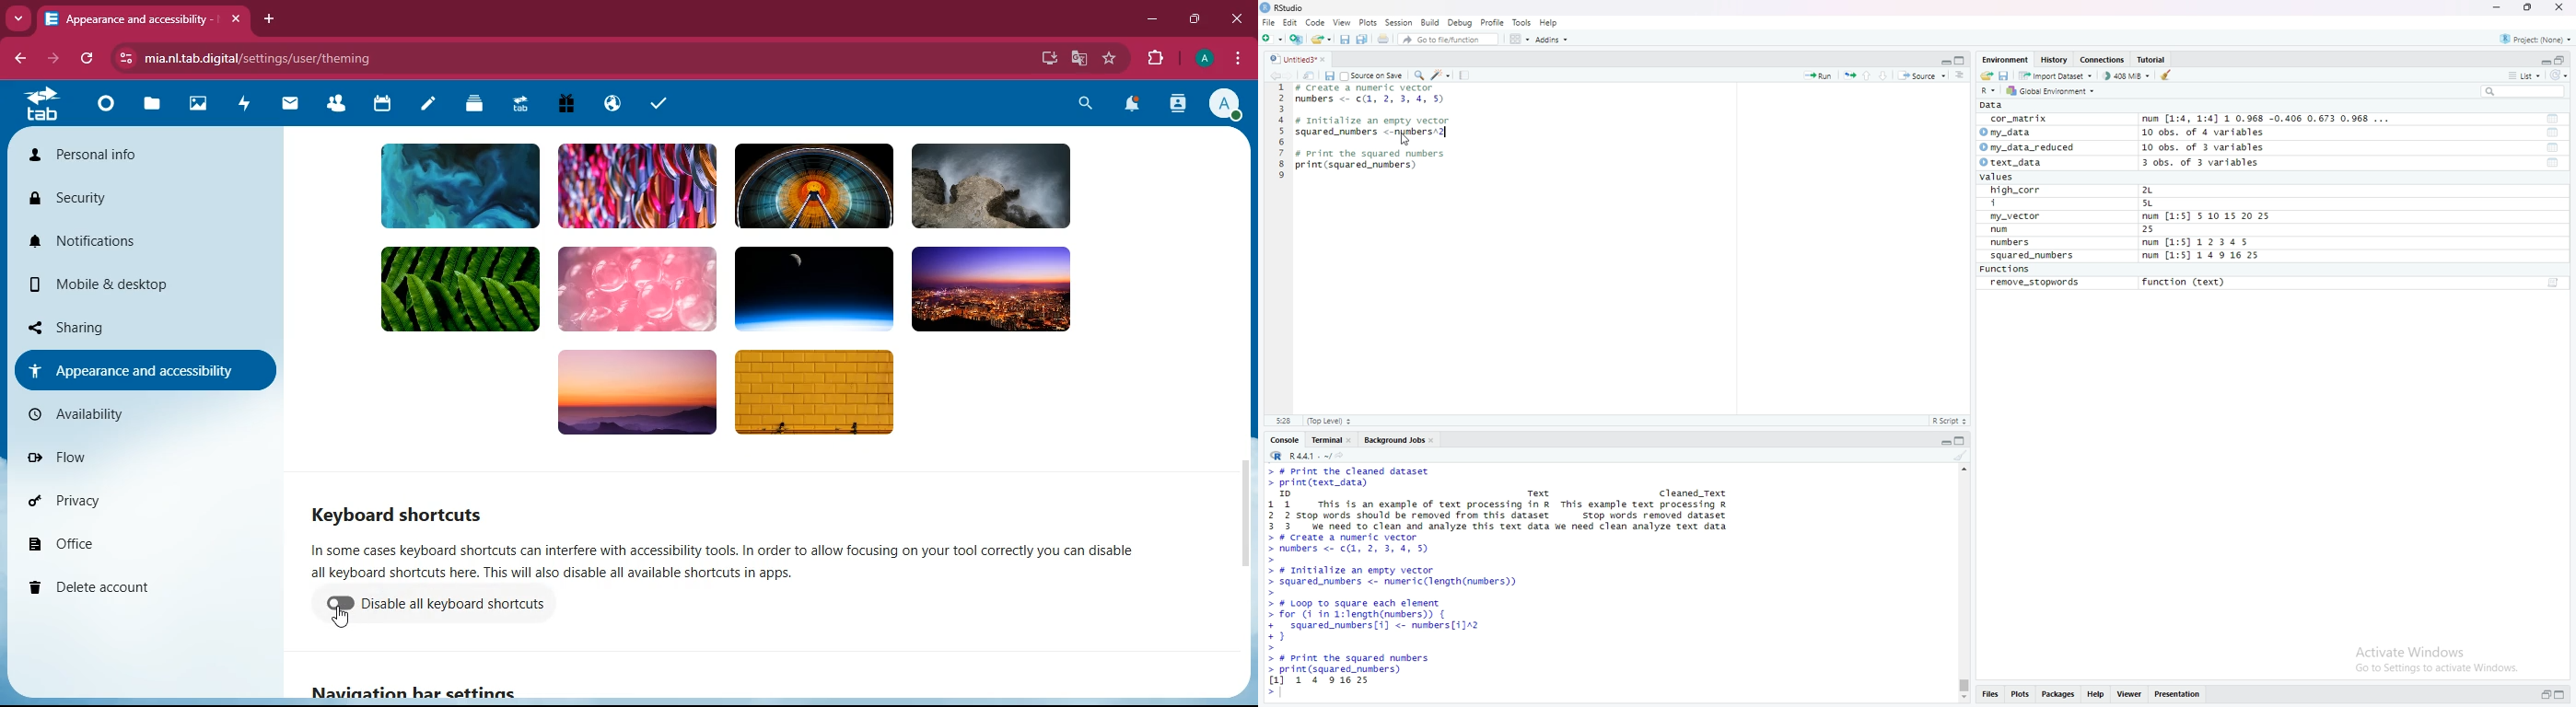  I want to click on compile report, so click(1464, 75).